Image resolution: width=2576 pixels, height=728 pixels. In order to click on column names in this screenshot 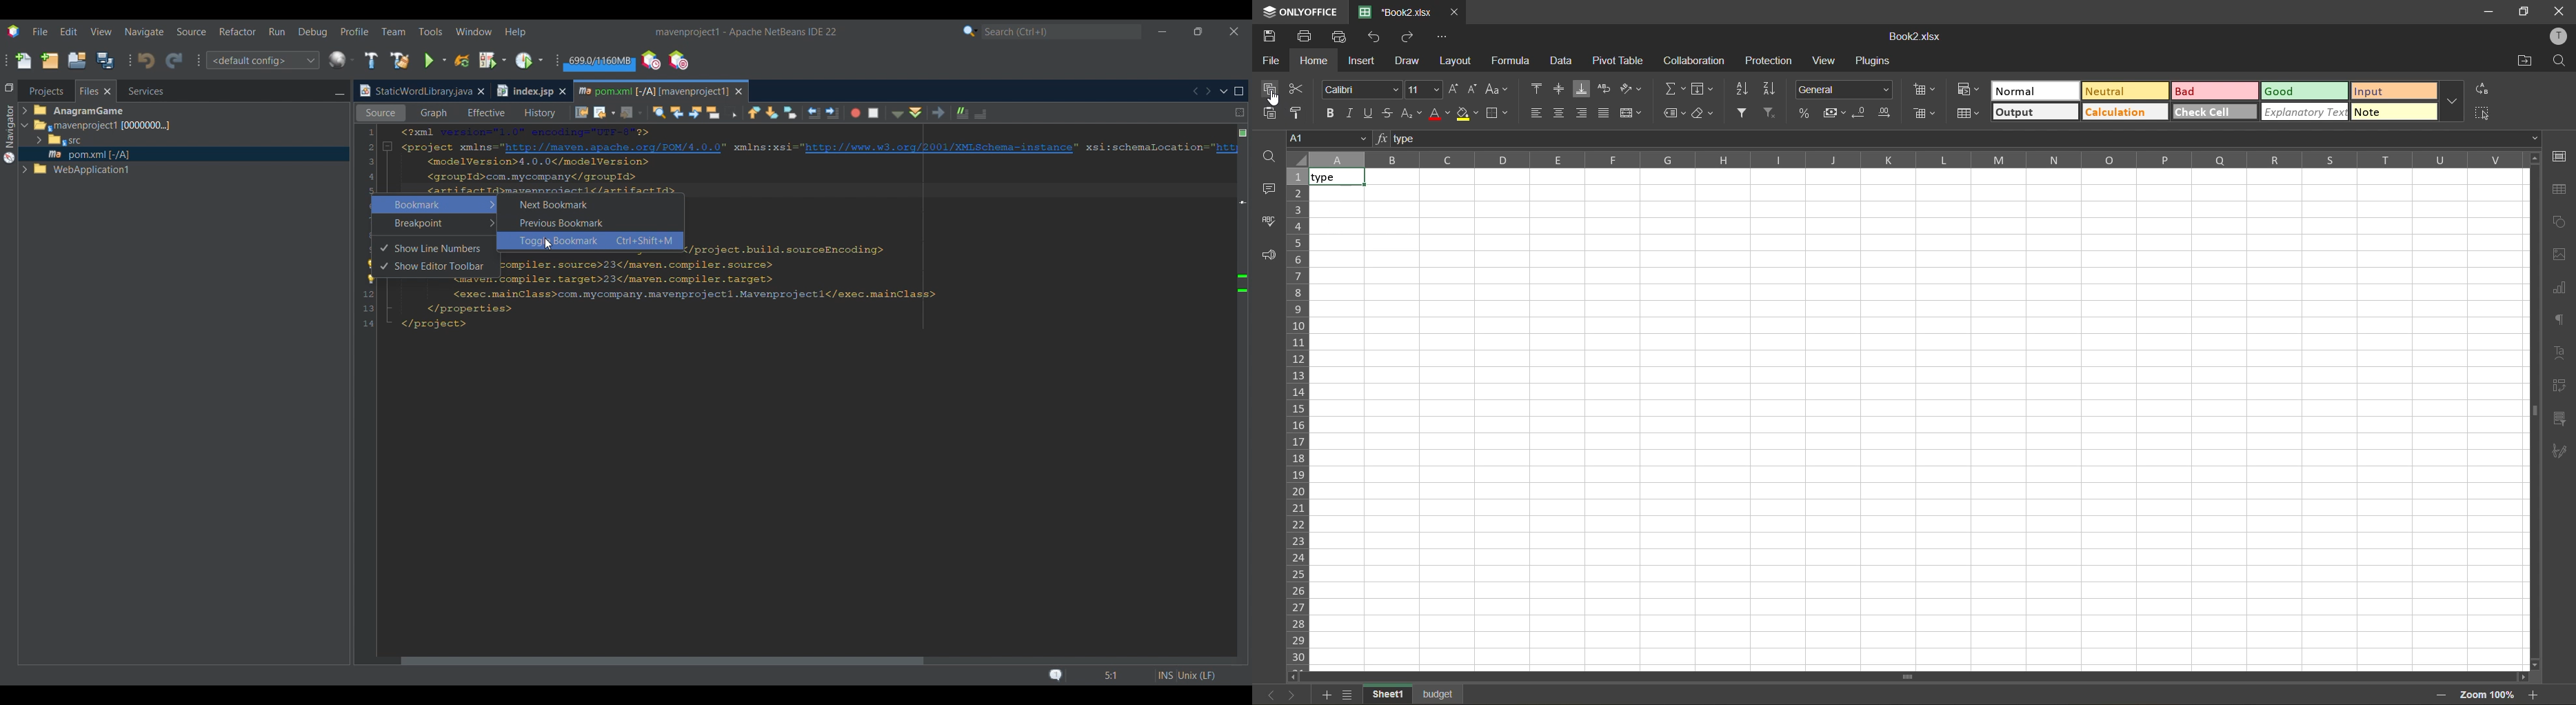, I will do `click(1914, 161)`.